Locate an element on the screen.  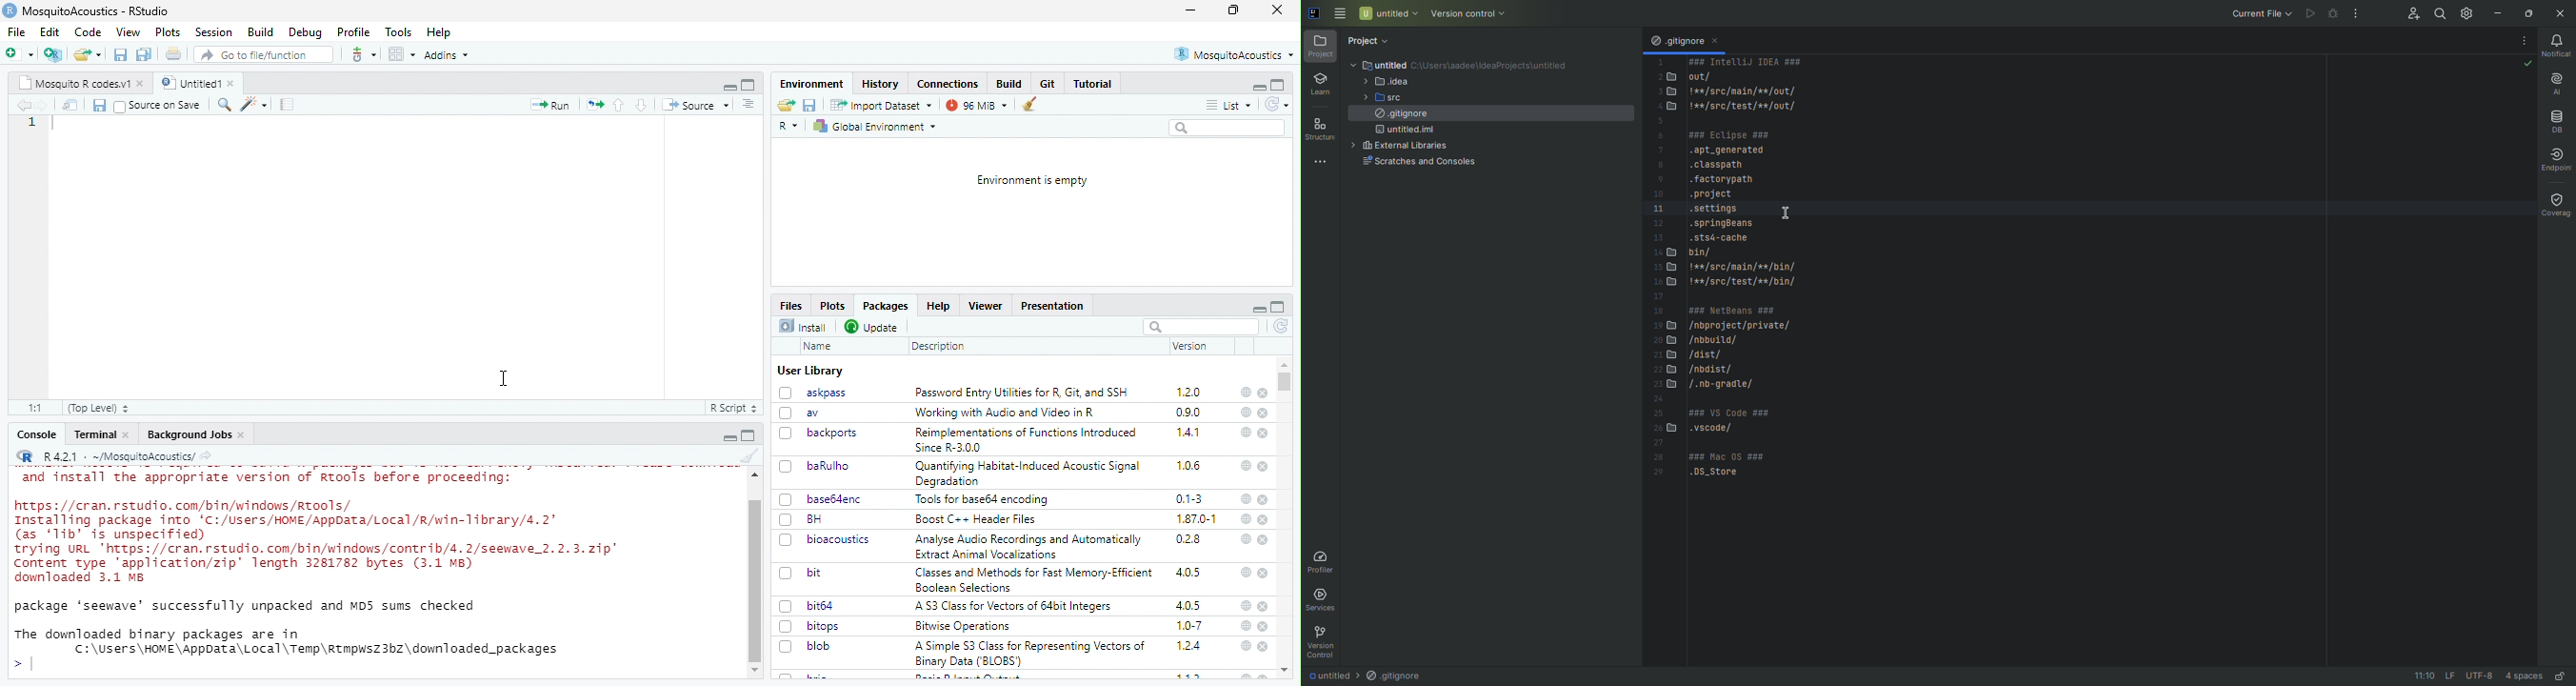
minimise is located at coordinates (1191, 10).